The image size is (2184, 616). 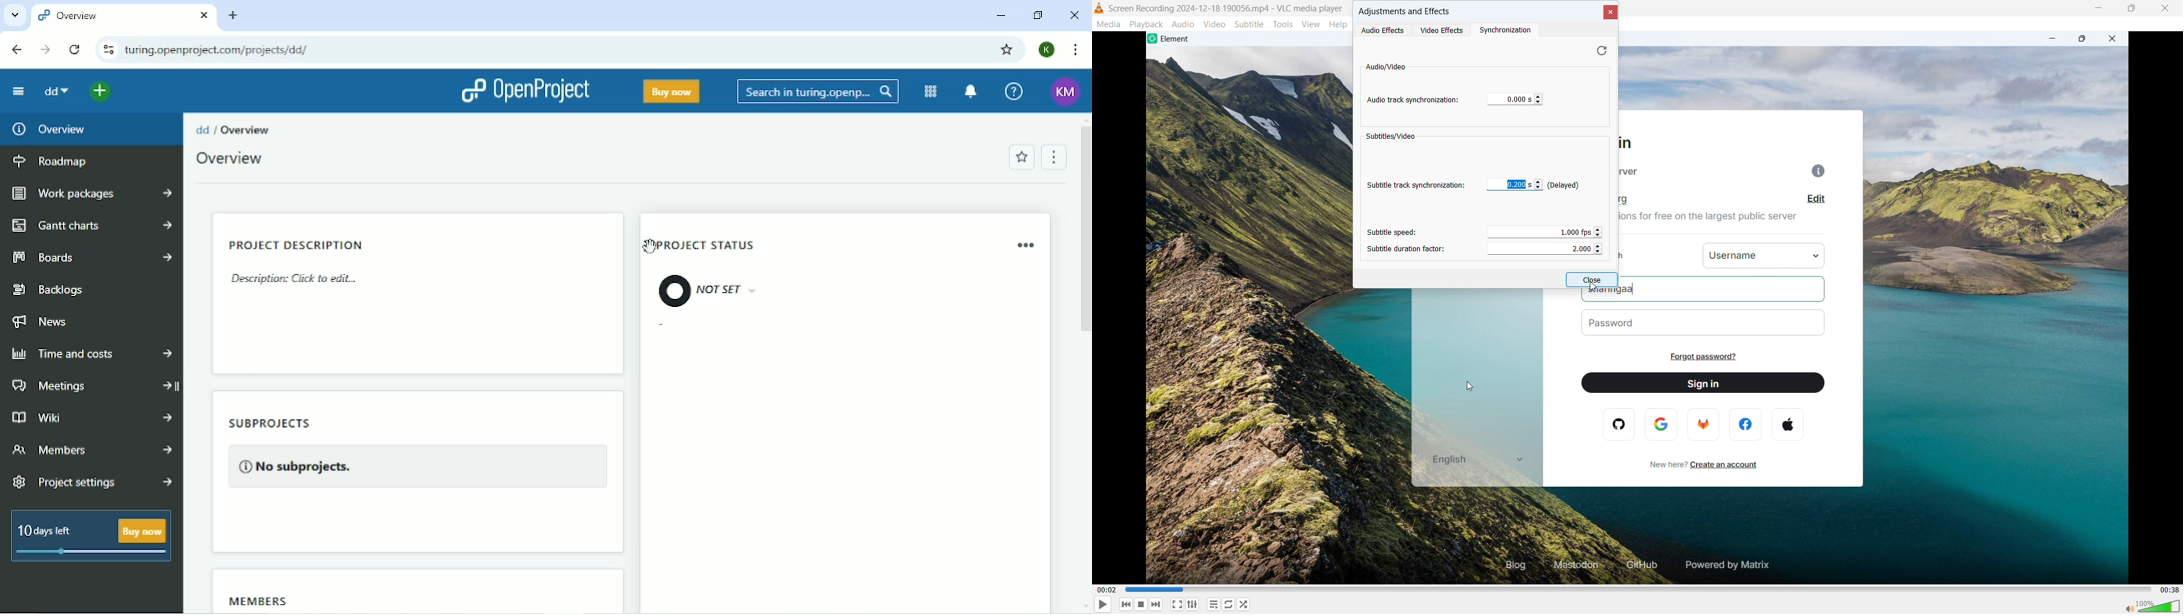 What do you see at coordinates (1099, 9) in the screenshot?
I see `vlc media player logo` at bounding box center [1099, 9].